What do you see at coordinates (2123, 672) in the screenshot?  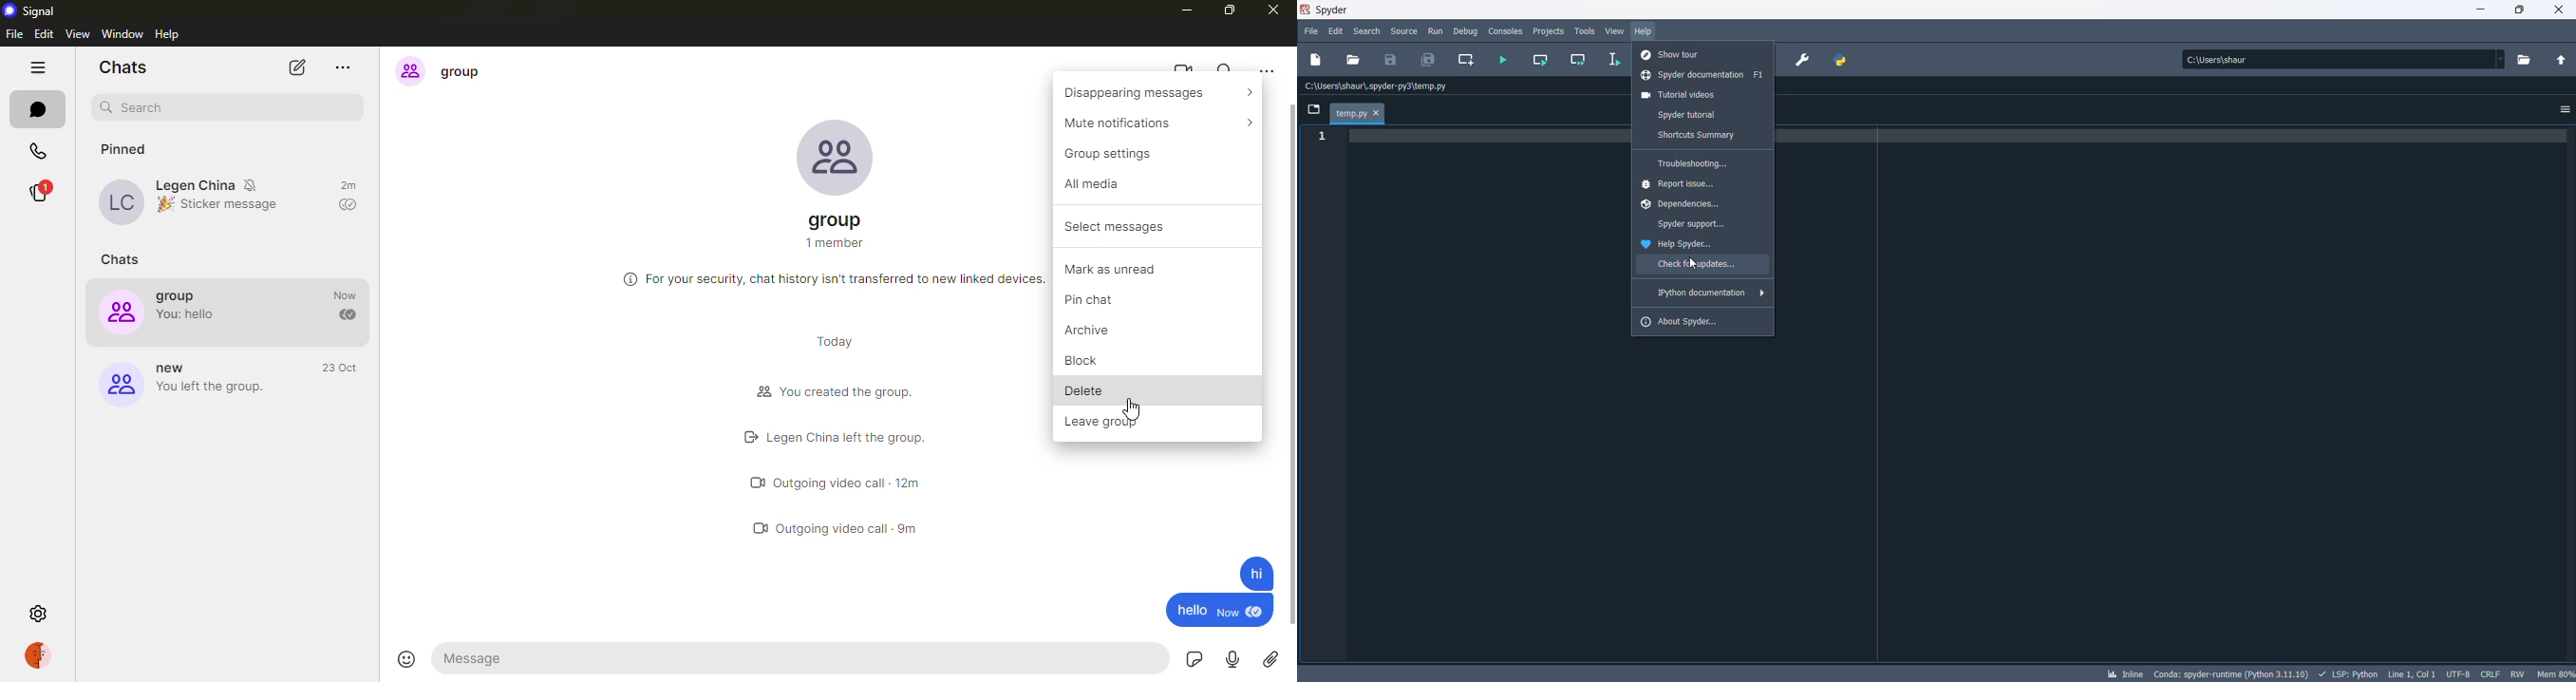 I see `INLINE` at bounding box center [2123, 672].